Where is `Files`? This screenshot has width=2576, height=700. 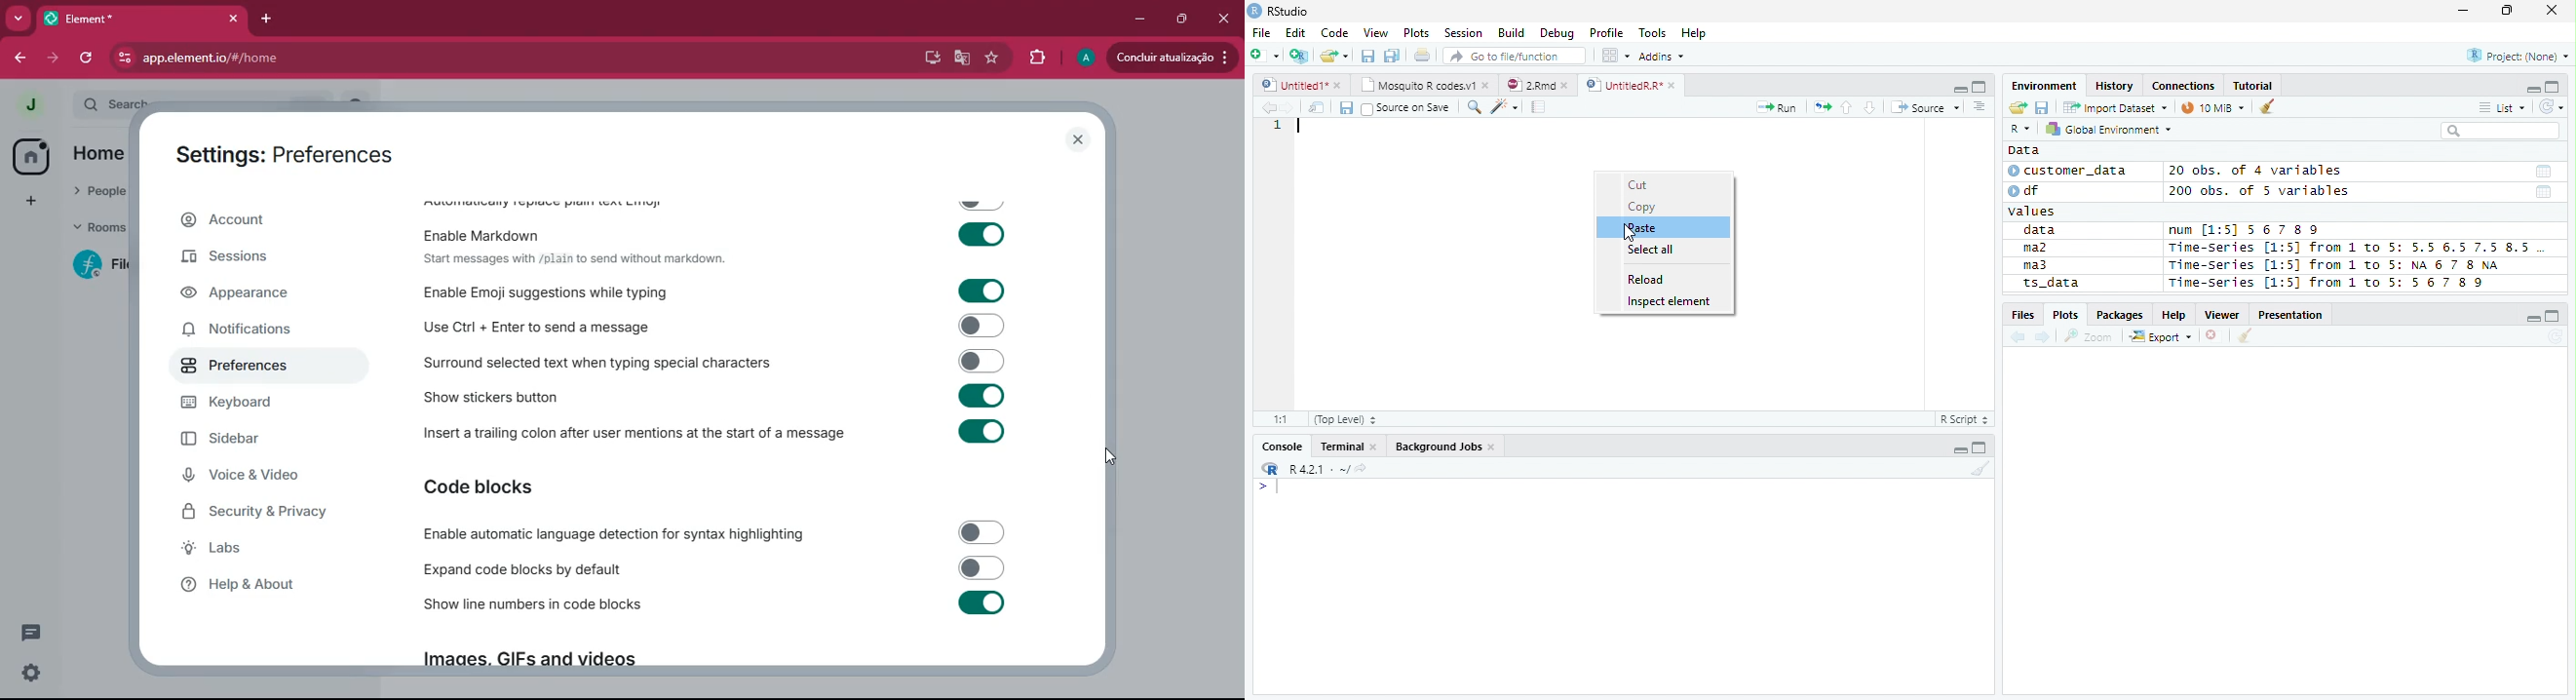 Files is located at coordinates (2022, 315).